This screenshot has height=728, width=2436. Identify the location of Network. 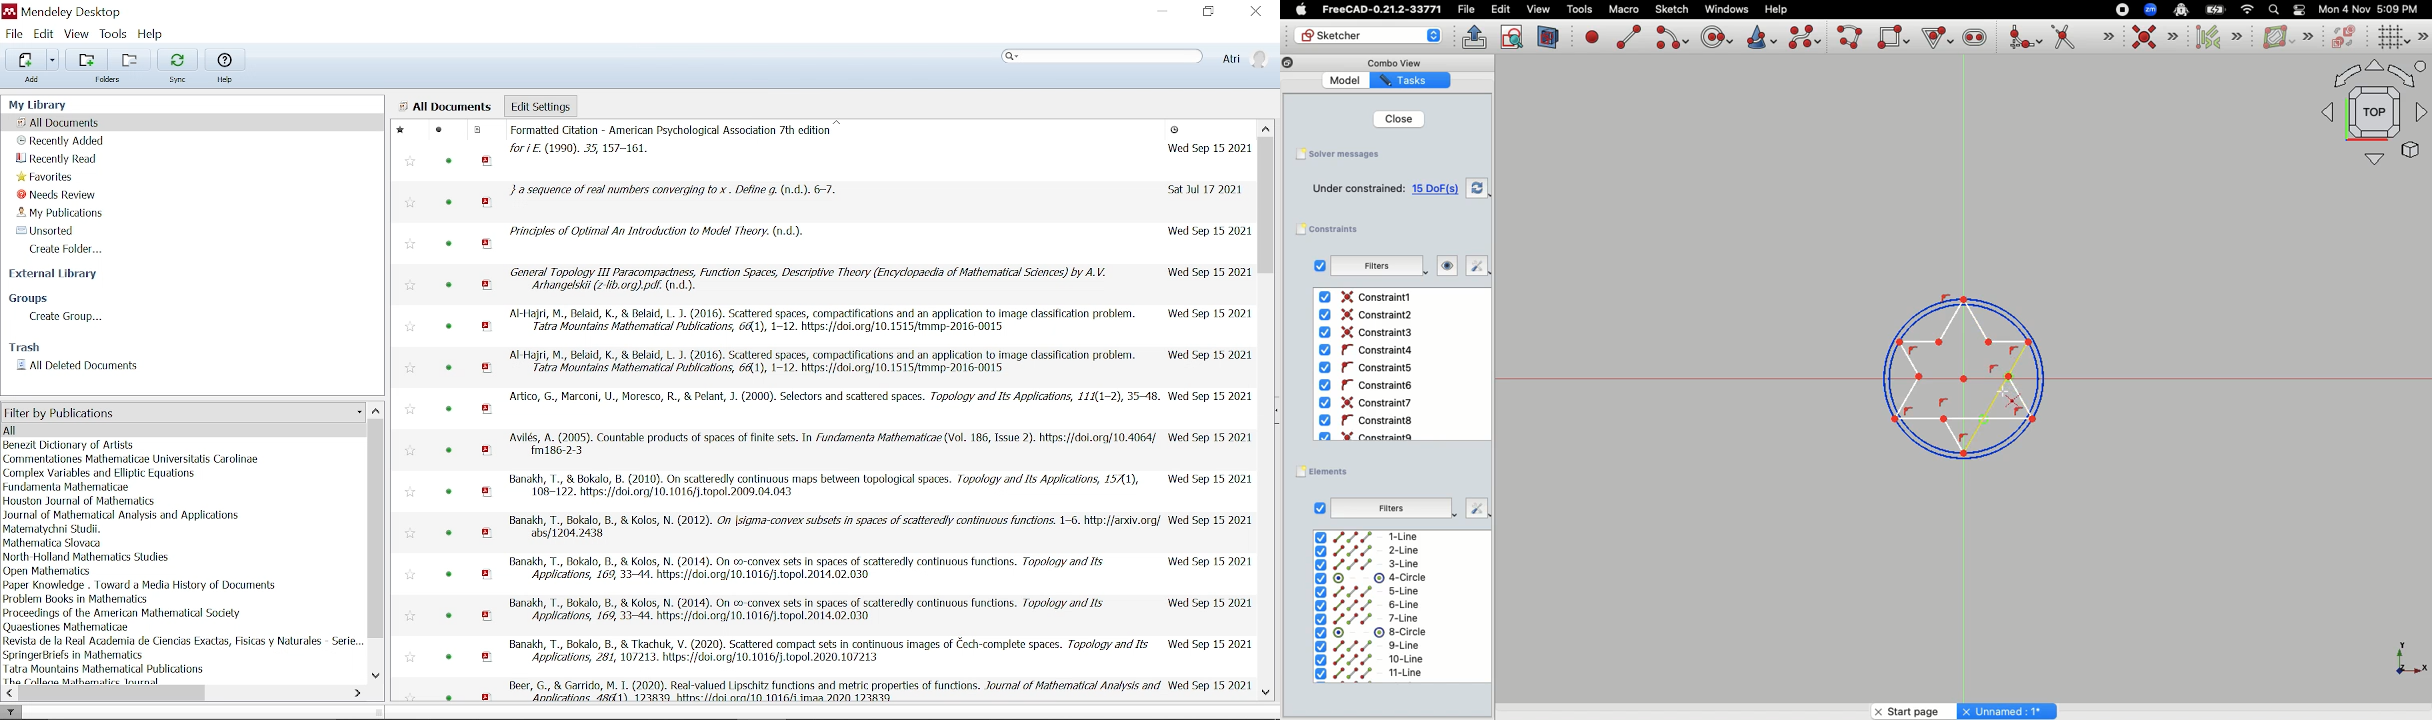
(2248, 10).